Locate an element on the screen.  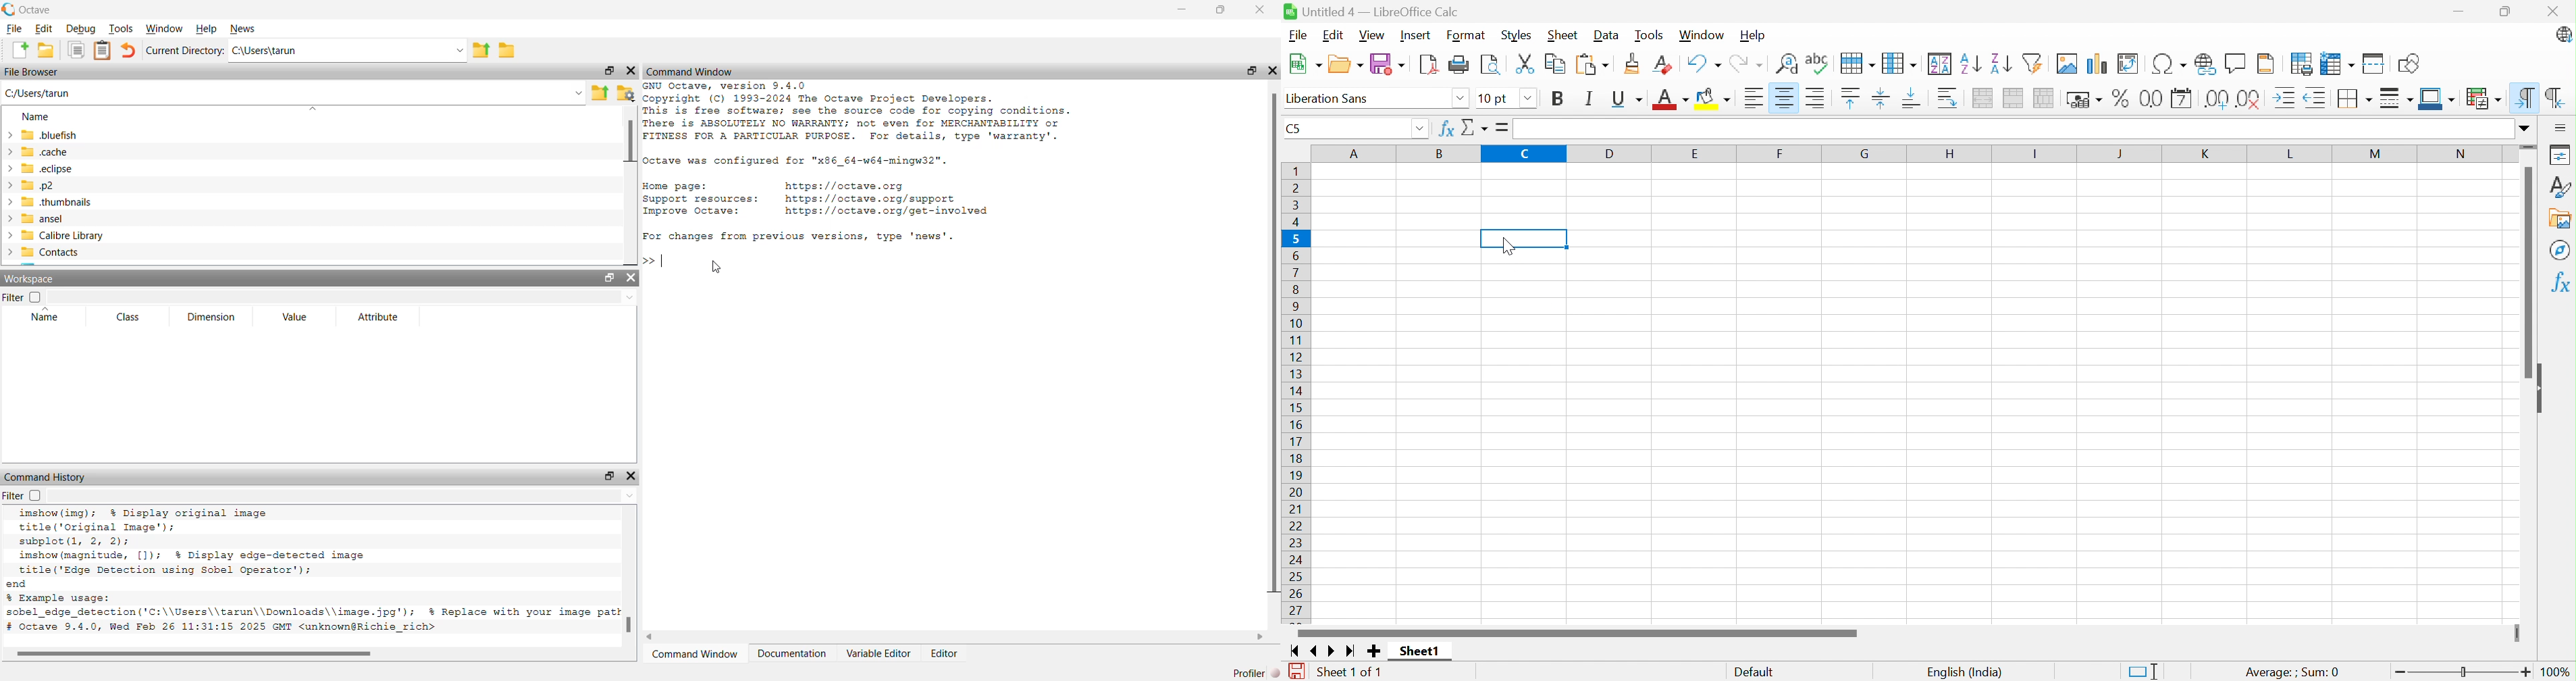
Borders is located at coordinates (2355, 98).